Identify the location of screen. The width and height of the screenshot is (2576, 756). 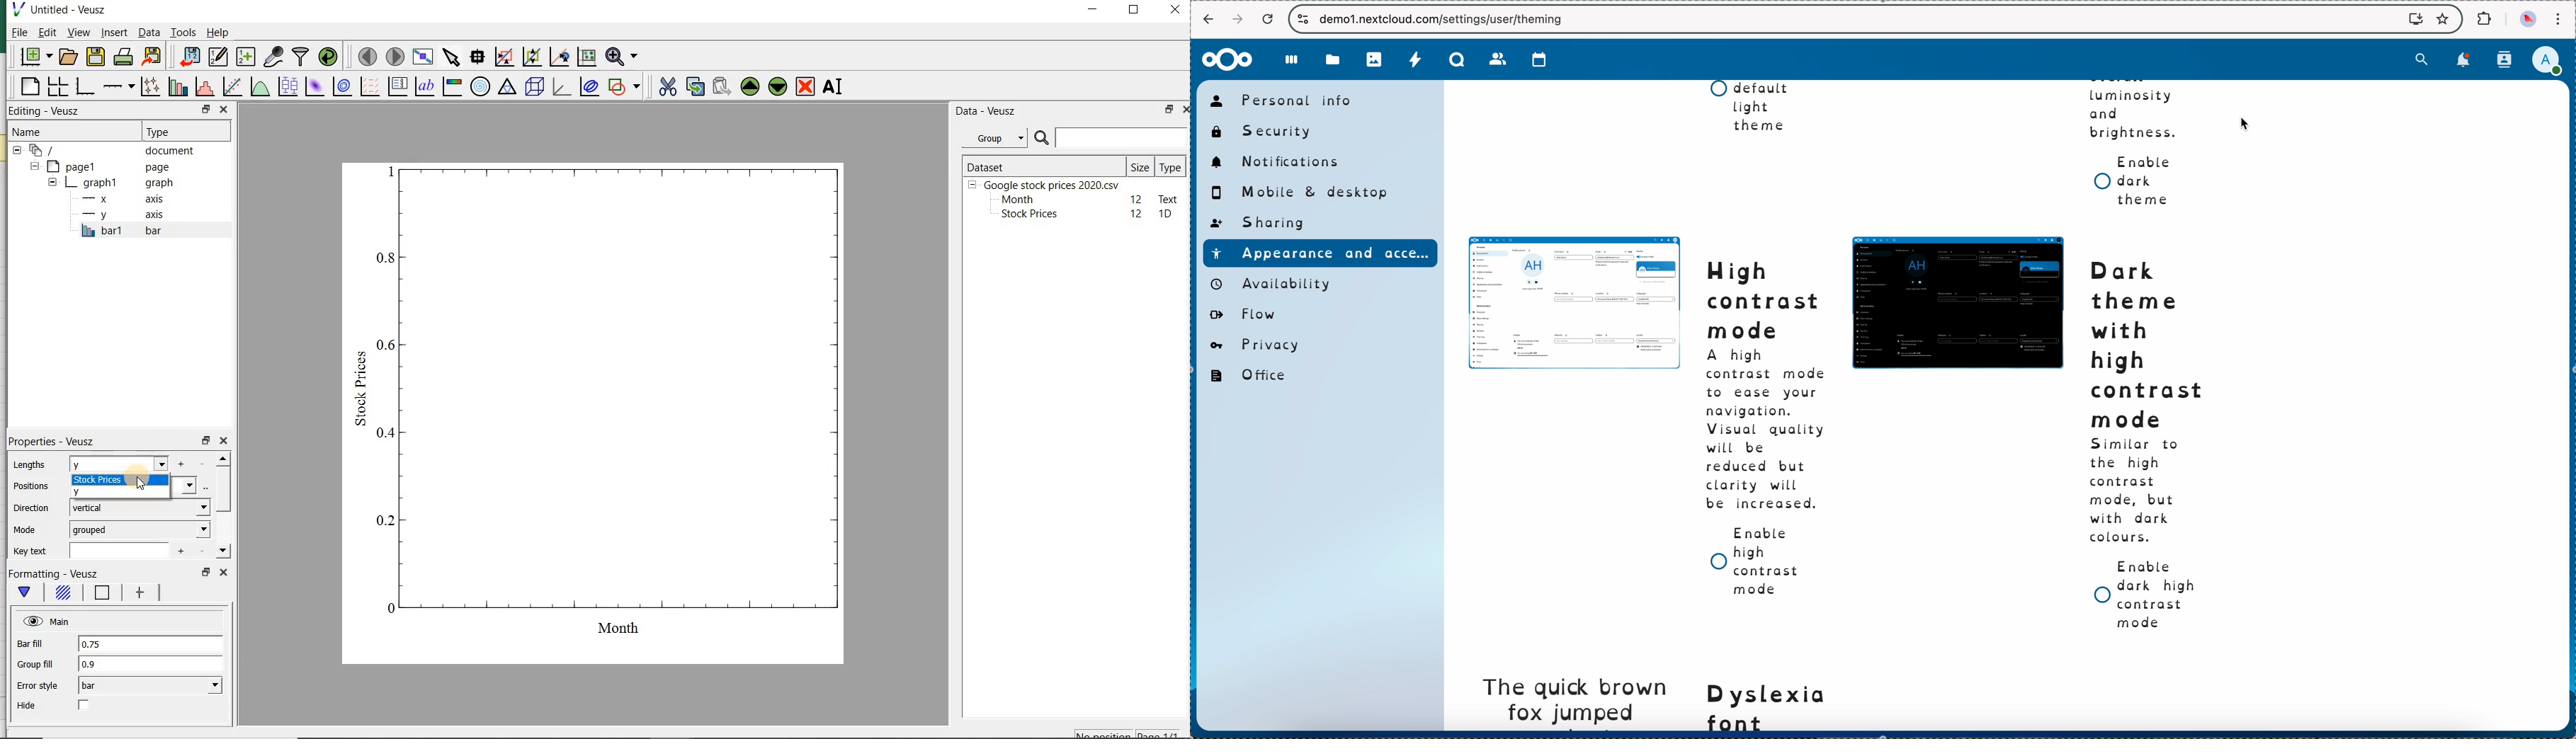
(2411, 19).